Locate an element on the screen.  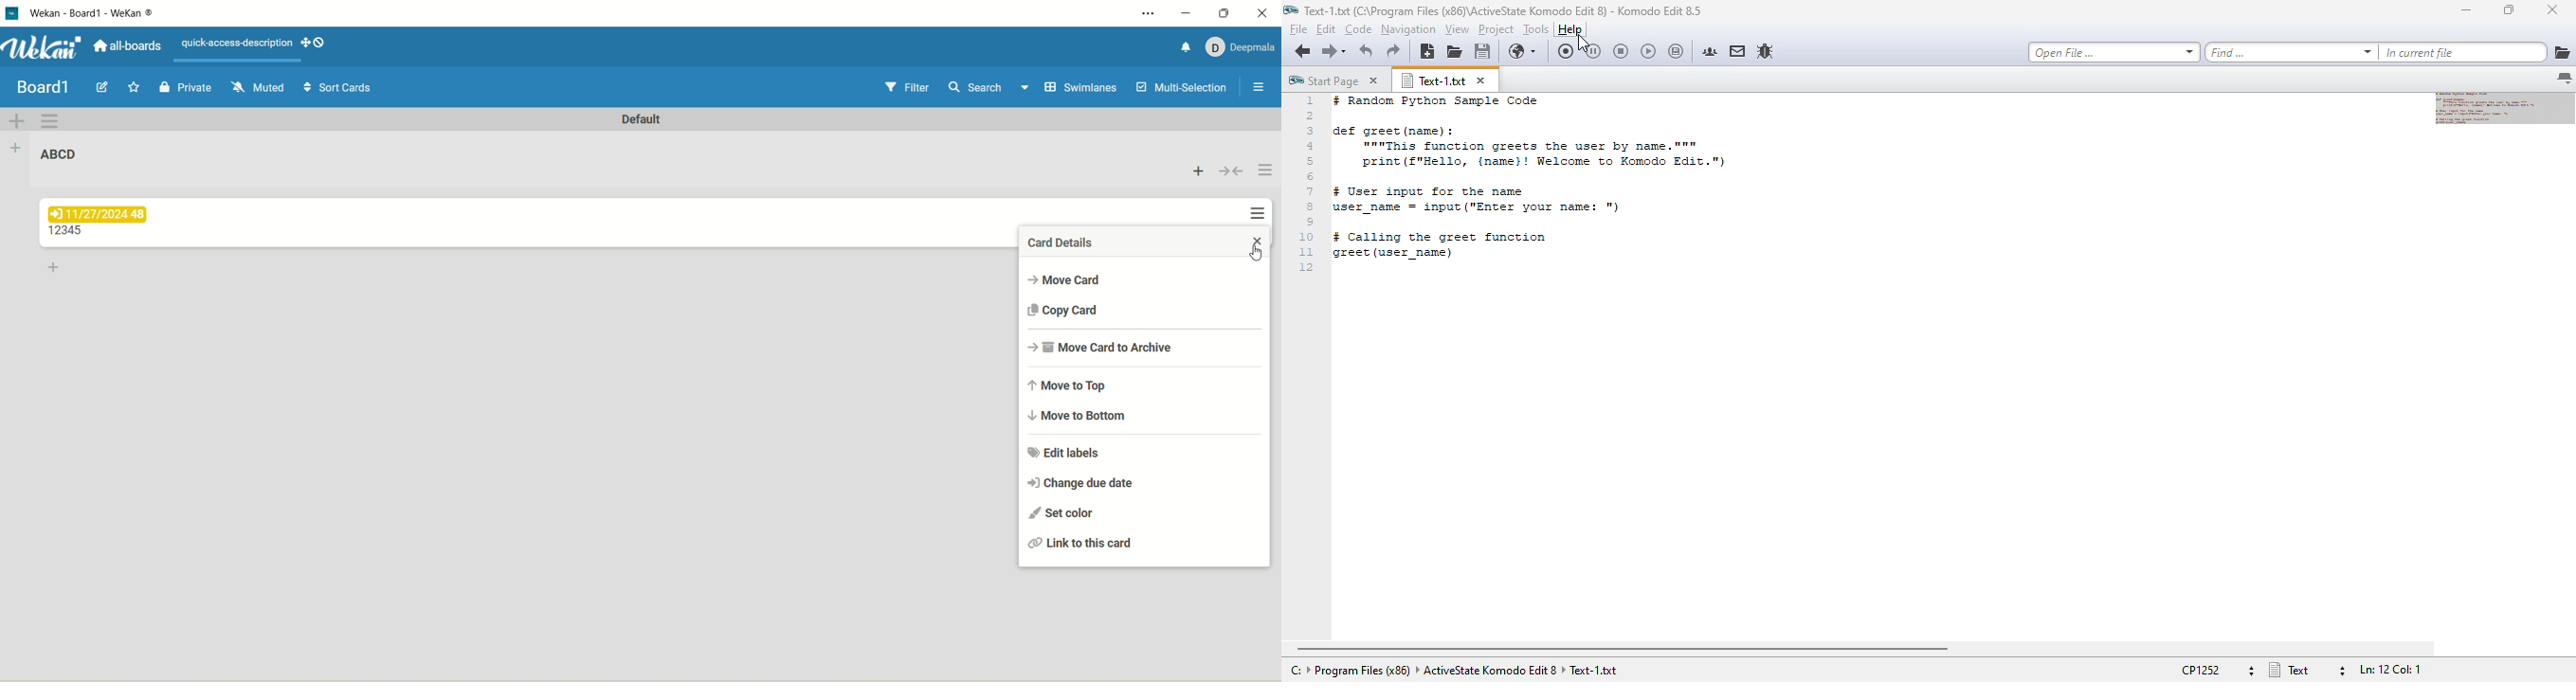
swimlane action is located at coordinates (50, 121).